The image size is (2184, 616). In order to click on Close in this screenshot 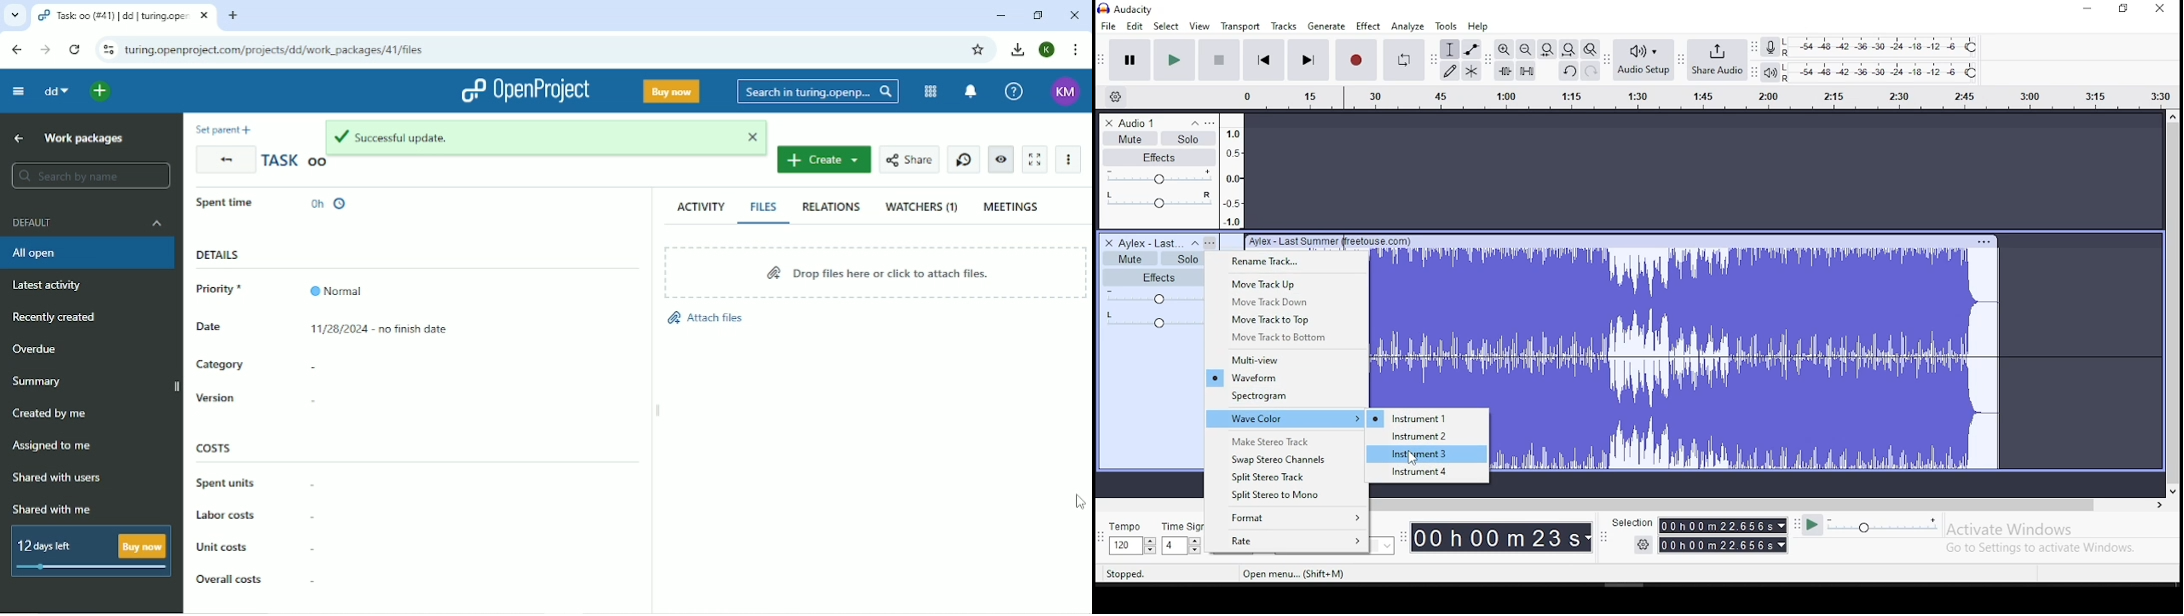, I will do `click(1073, 15)`.